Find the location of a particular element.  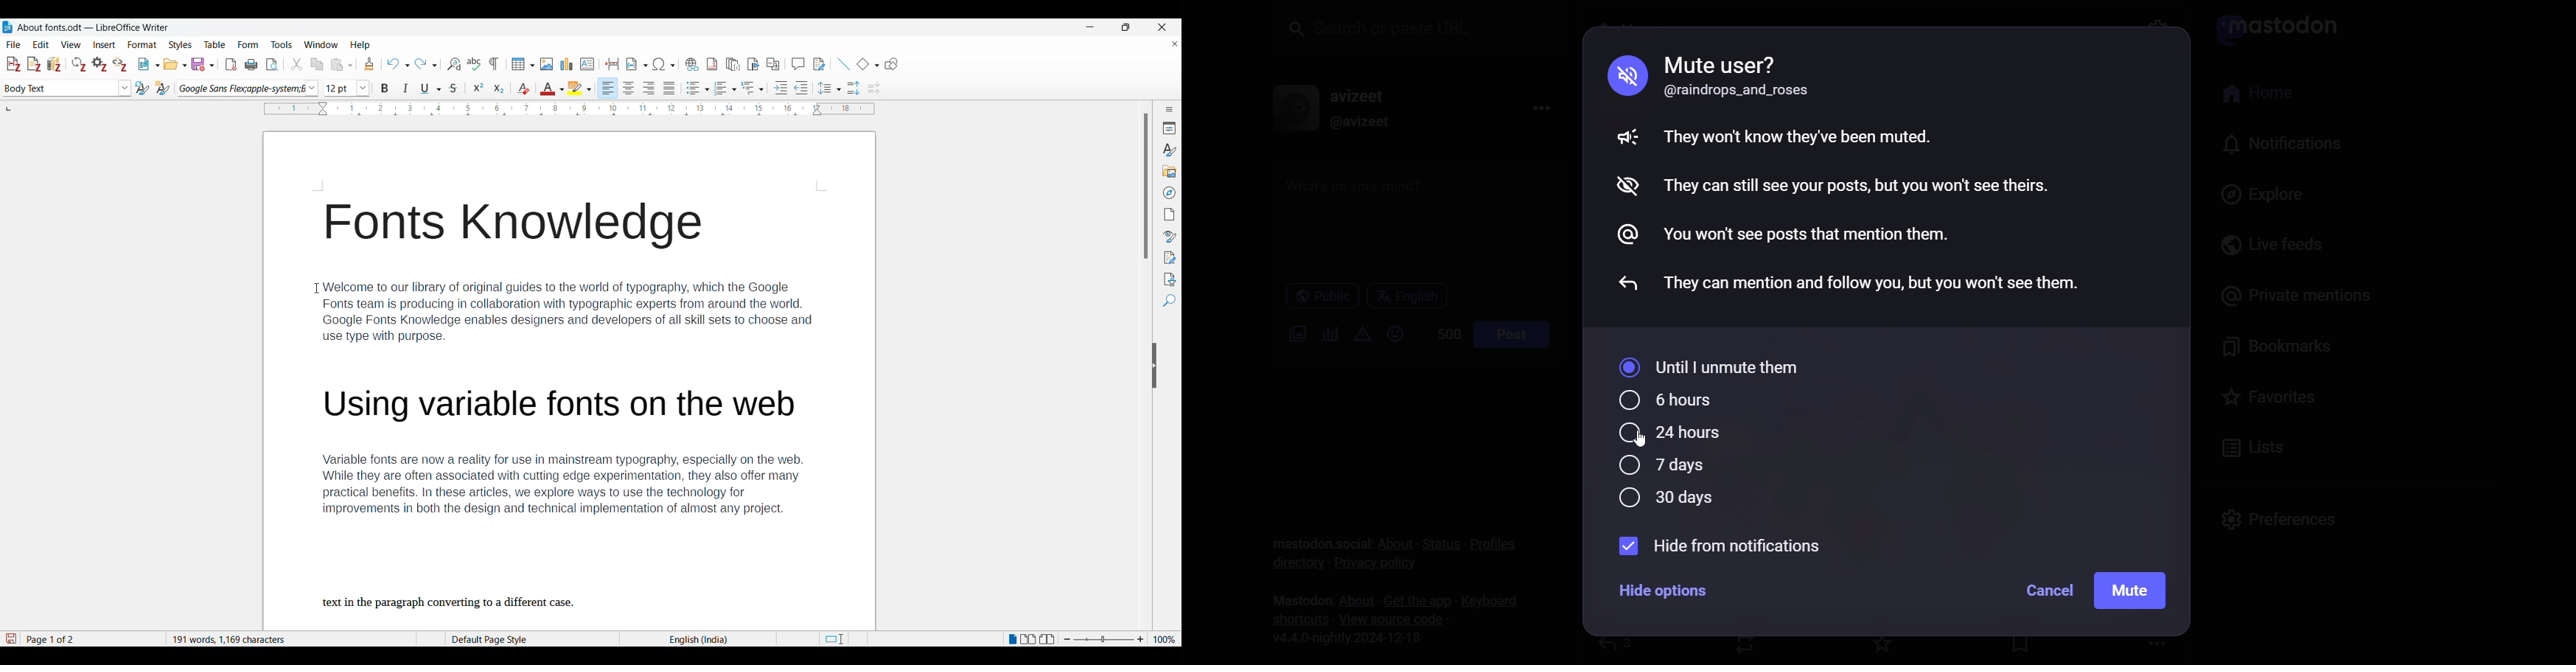

Insert table is located at coordinates (523, 64).